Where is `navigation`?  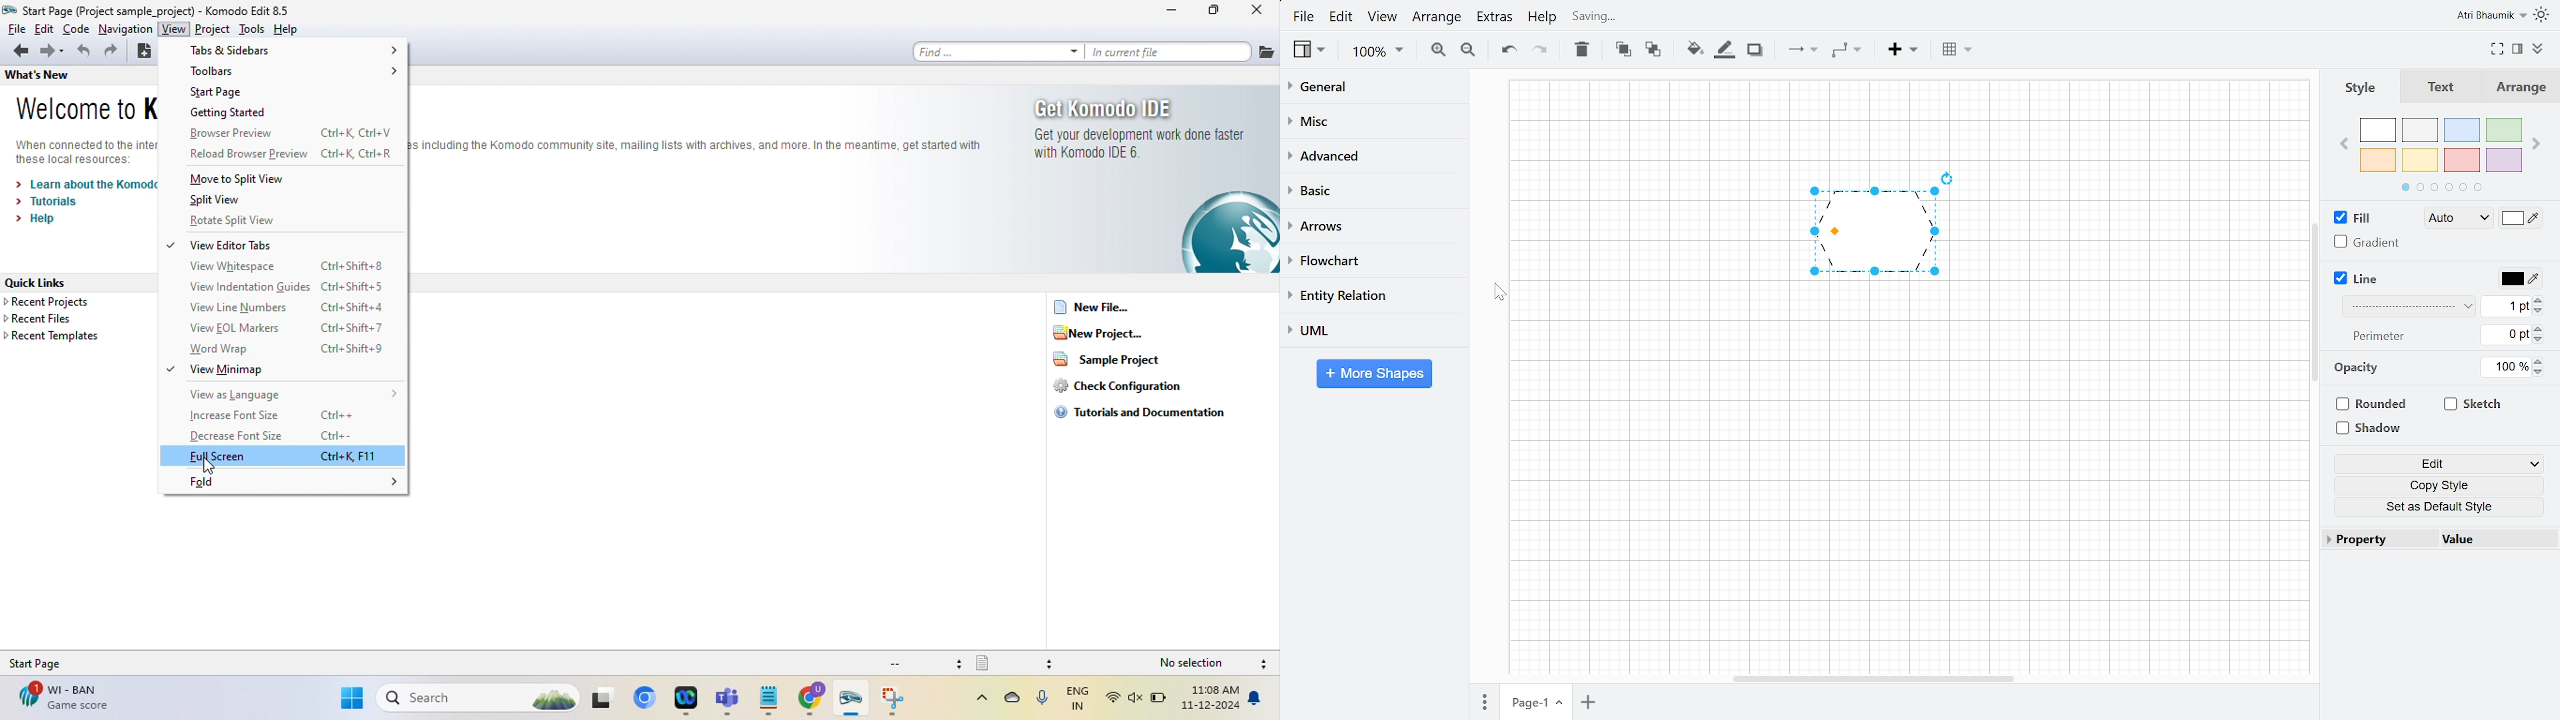 navigation is located at coordinates (126, 29).